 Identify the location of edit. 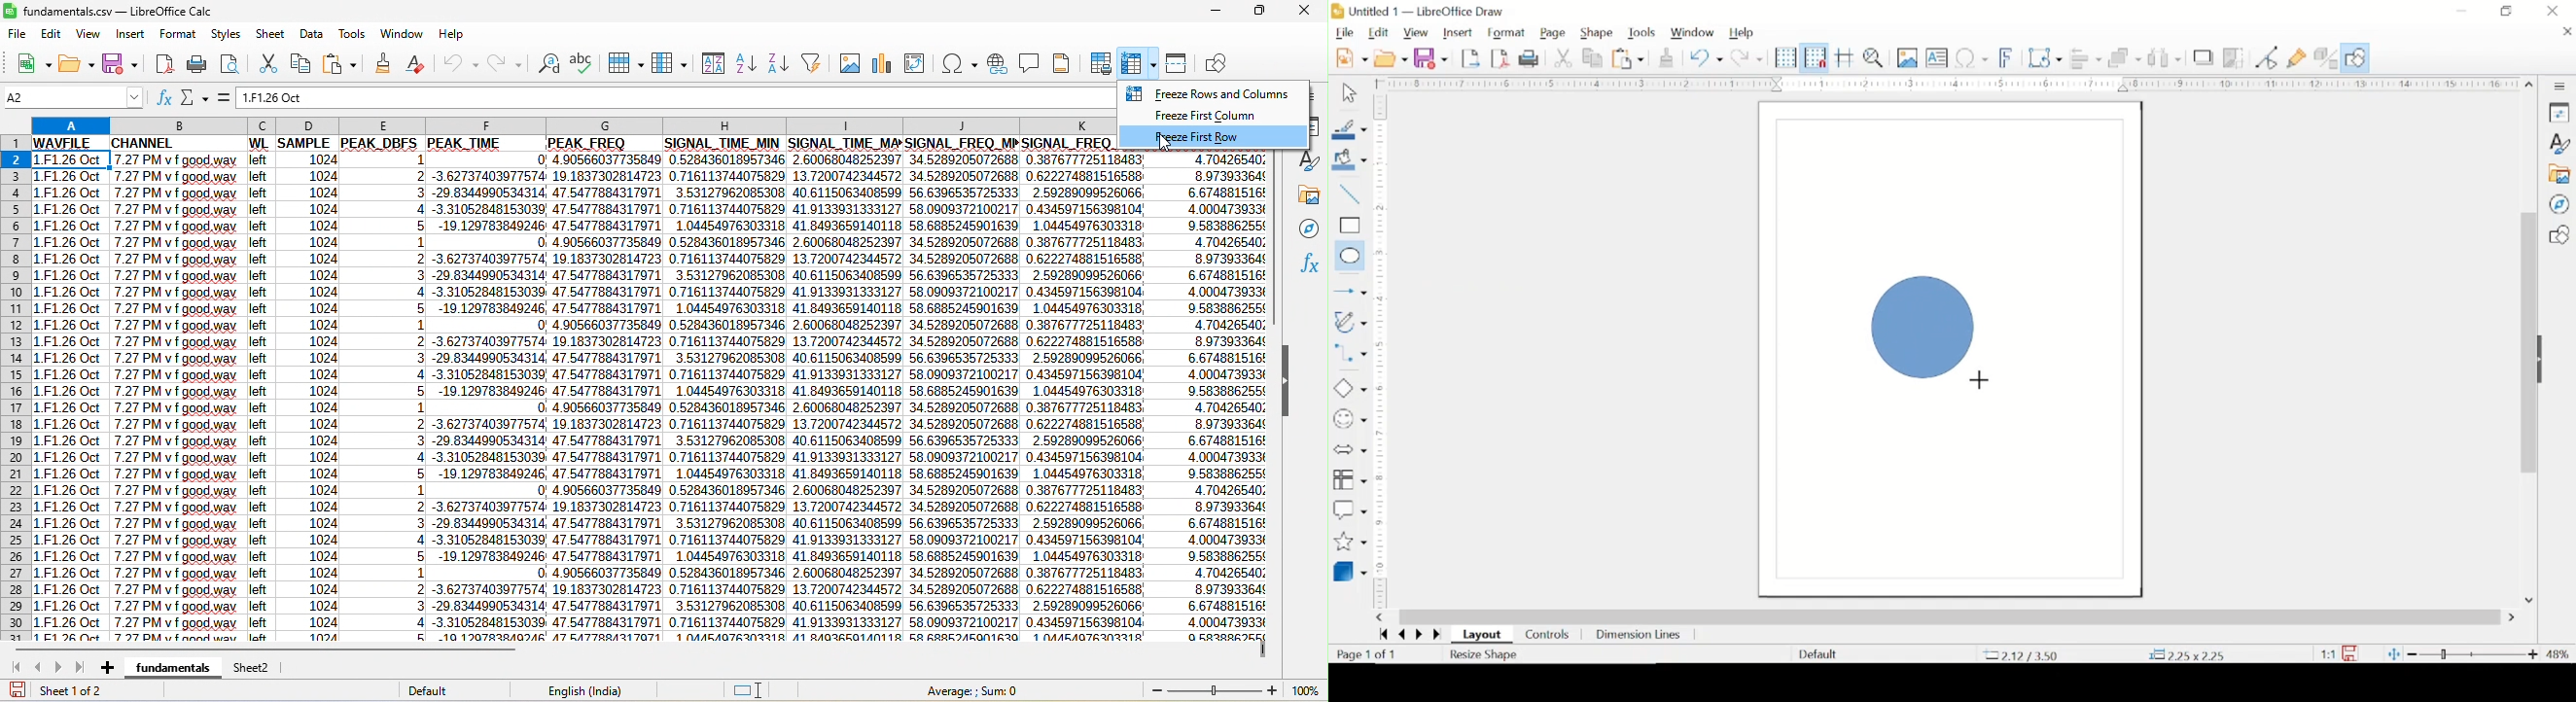
(54, 35).